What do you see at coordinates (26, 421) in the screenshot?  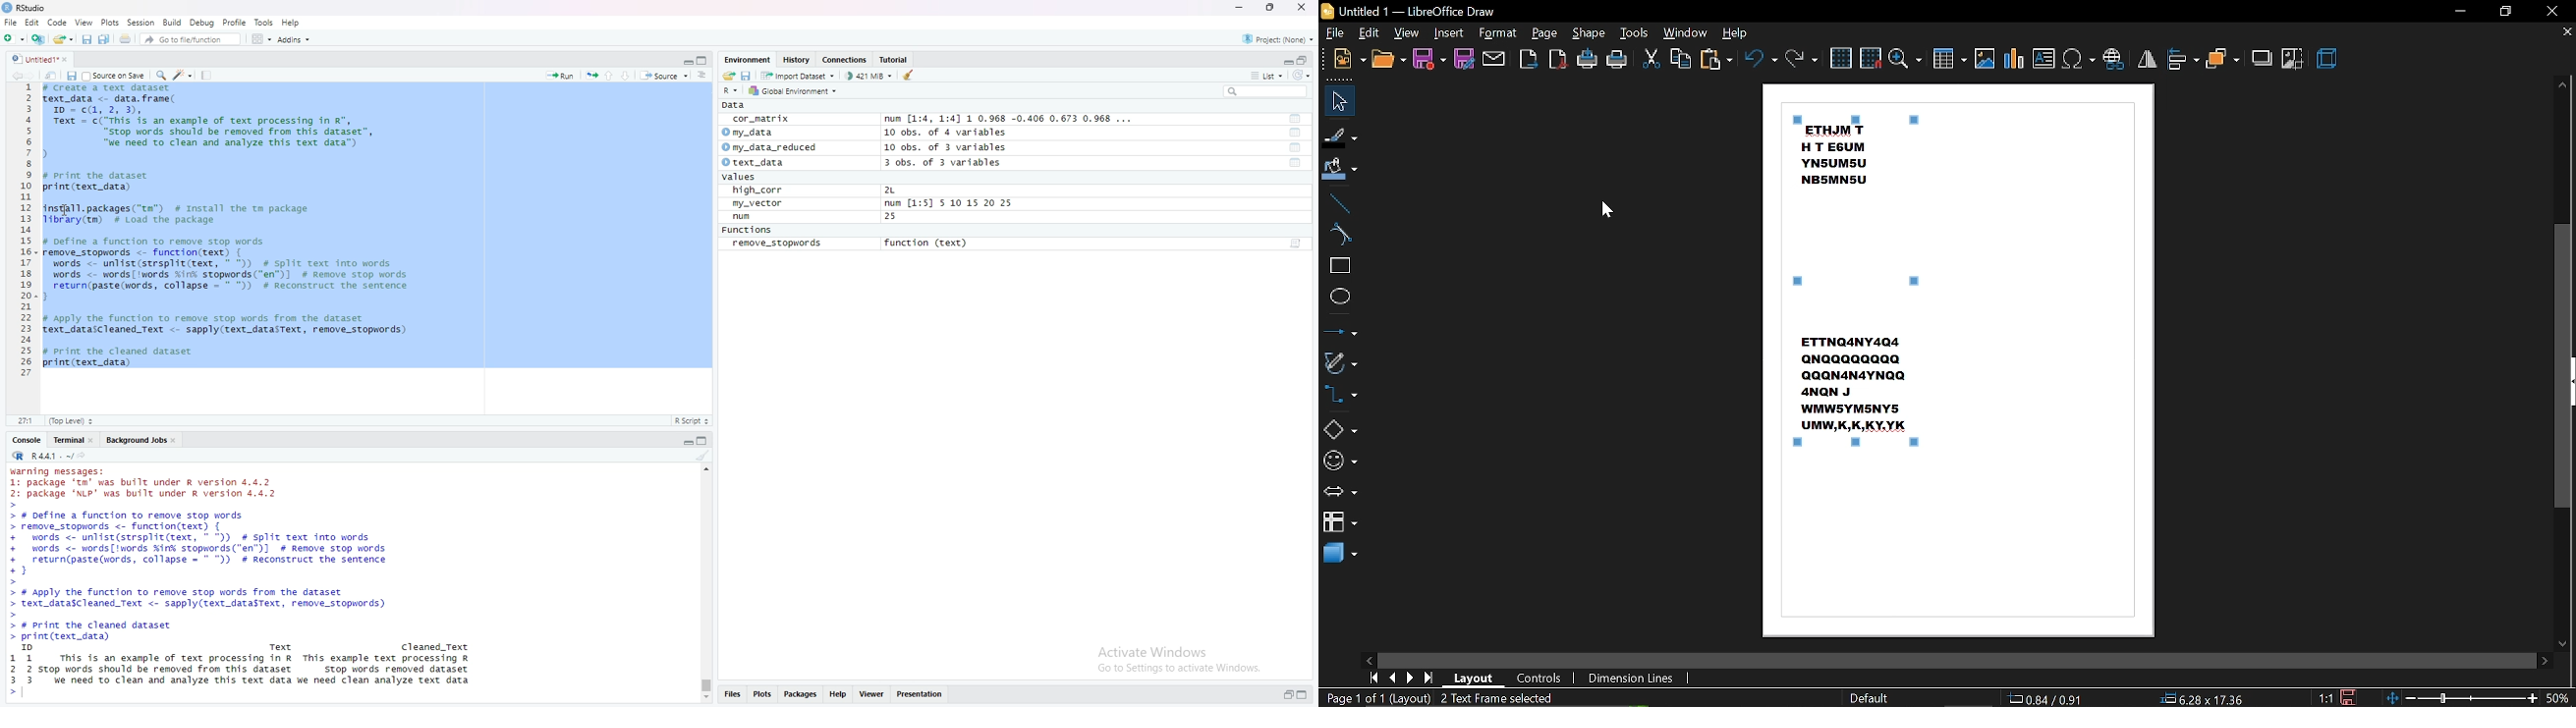 I see `12:1` at bounding box center [26, 421].